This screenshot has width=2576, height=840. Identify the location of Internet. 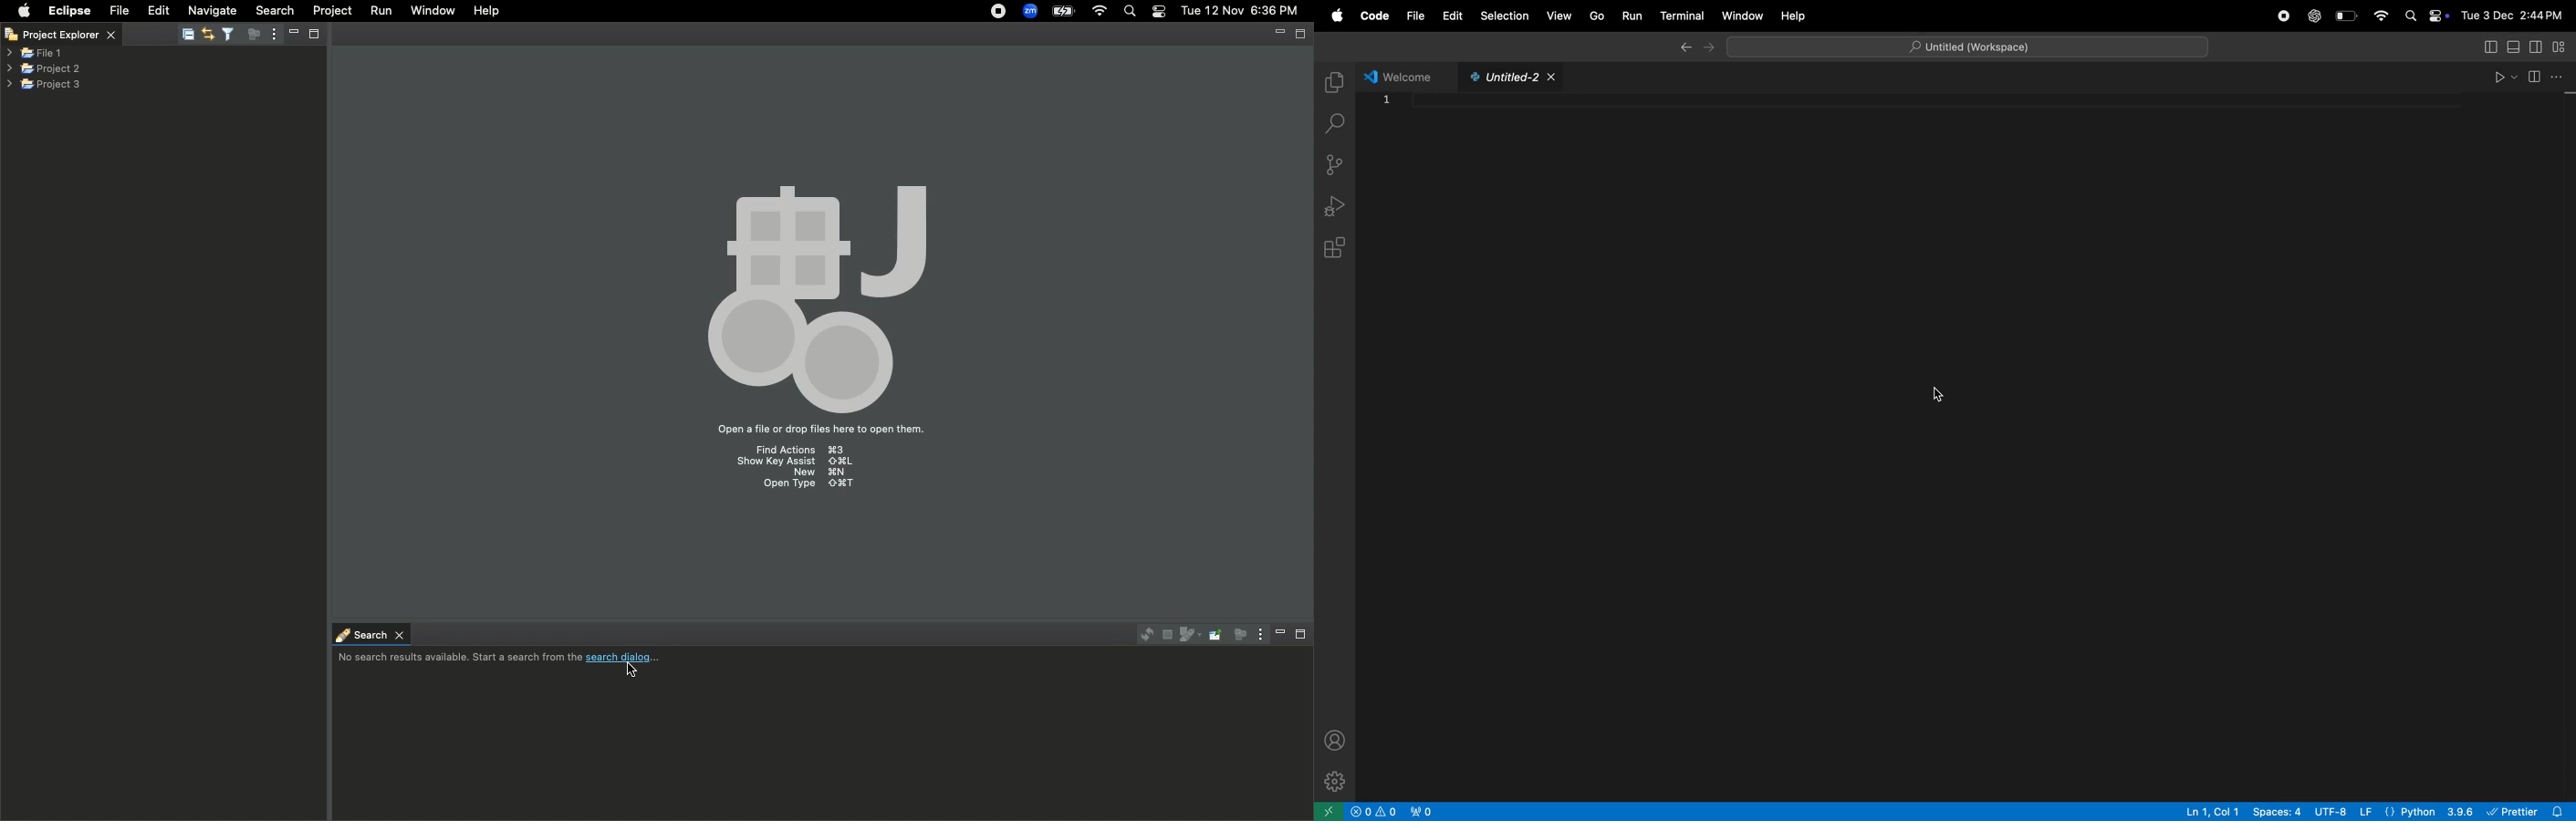
(1100, 12).